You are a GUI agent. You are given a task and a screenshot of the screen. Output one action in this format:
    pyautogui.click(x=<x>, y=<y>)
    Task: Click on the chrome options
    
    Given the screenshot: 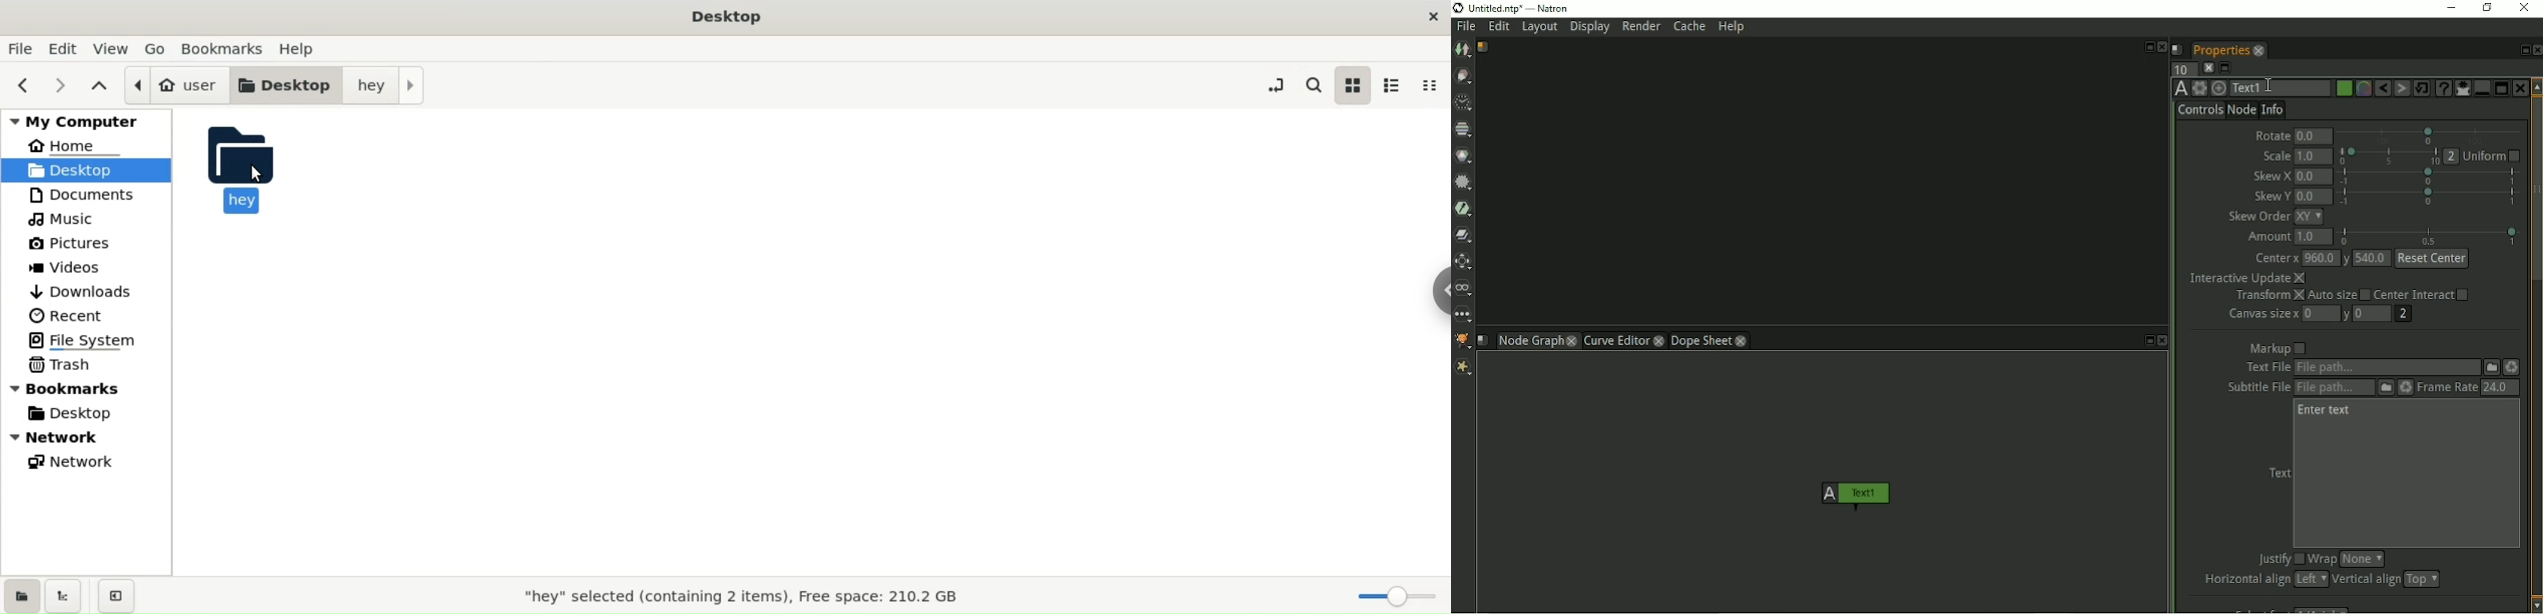 What is the action you would take?
    pyautogui.click(x=1439, y=290)
    